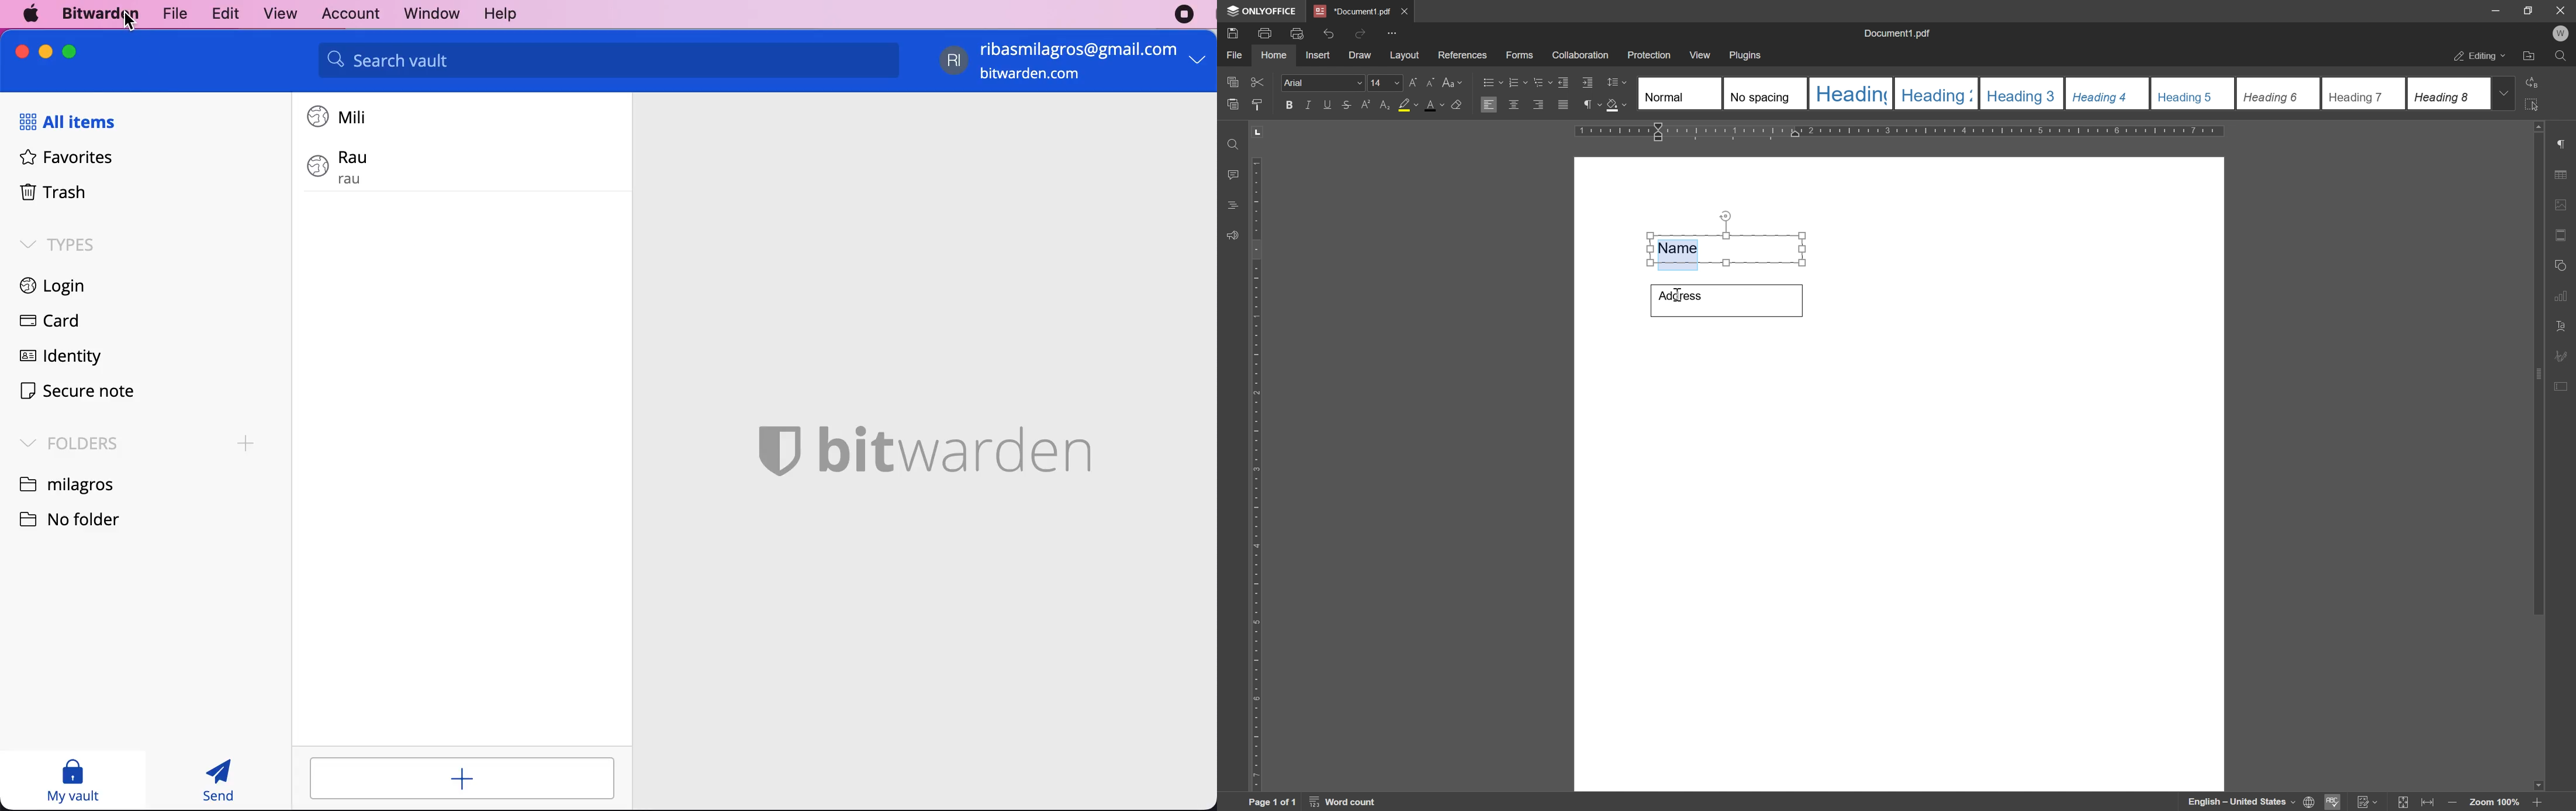  I want to click on close, so click(23, 51).